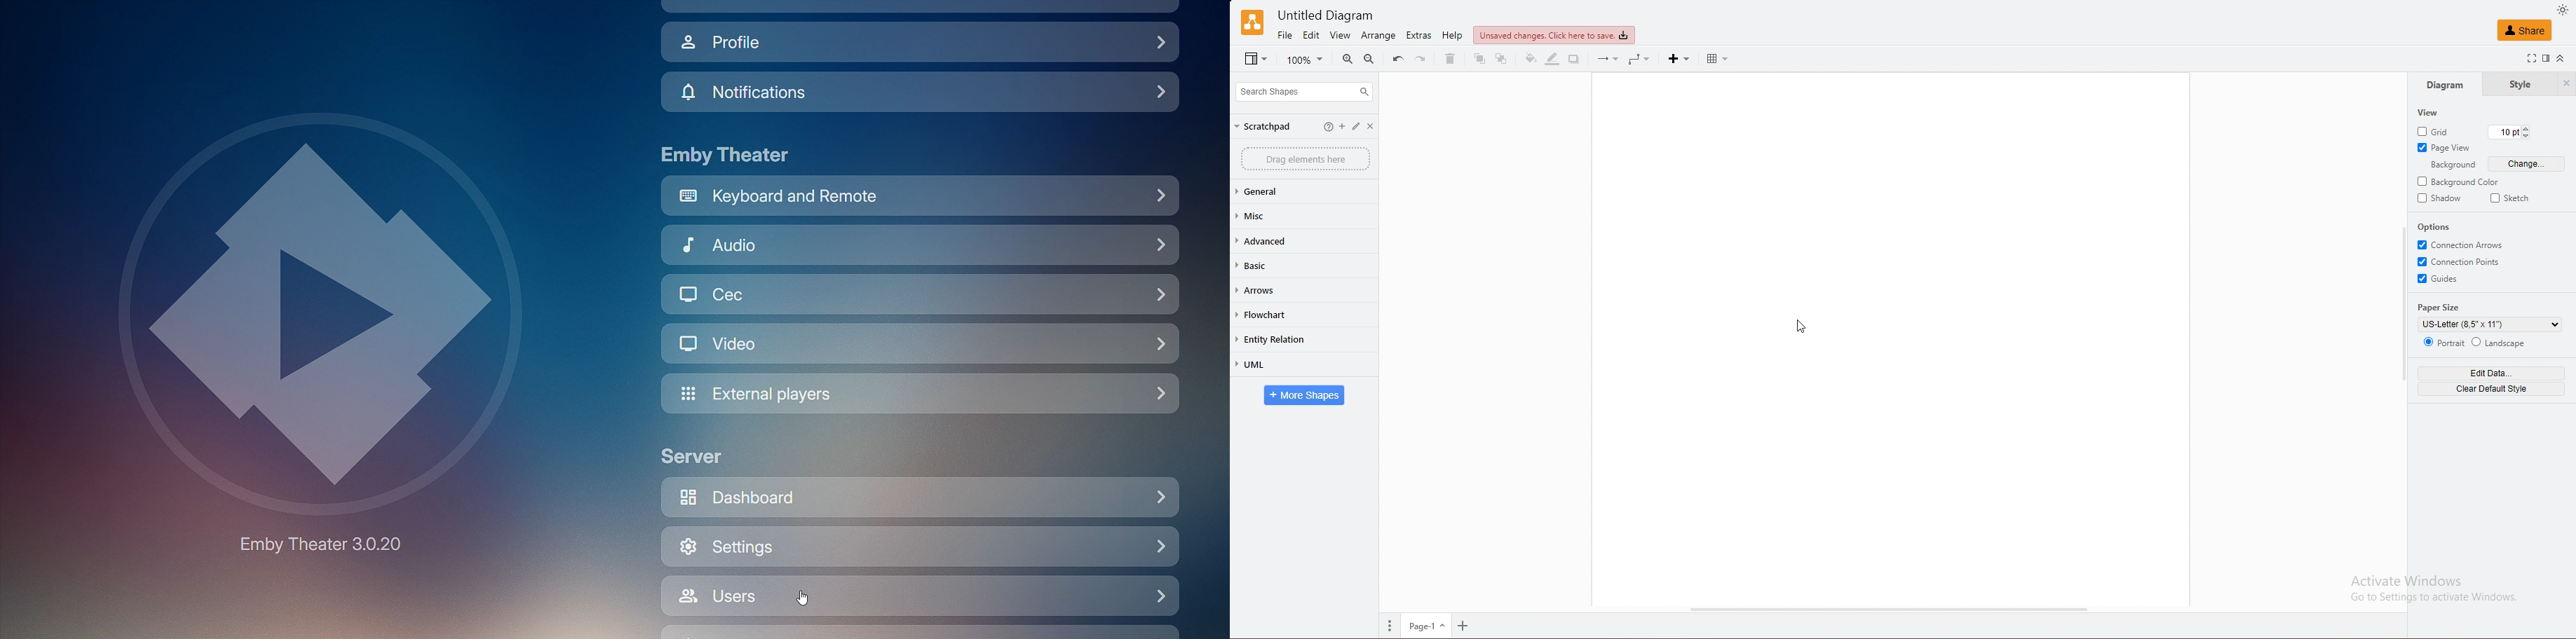  Describe the element at coordinates (1890, 609) in the screenshot. I see `scroll bar horizontal` at that location.